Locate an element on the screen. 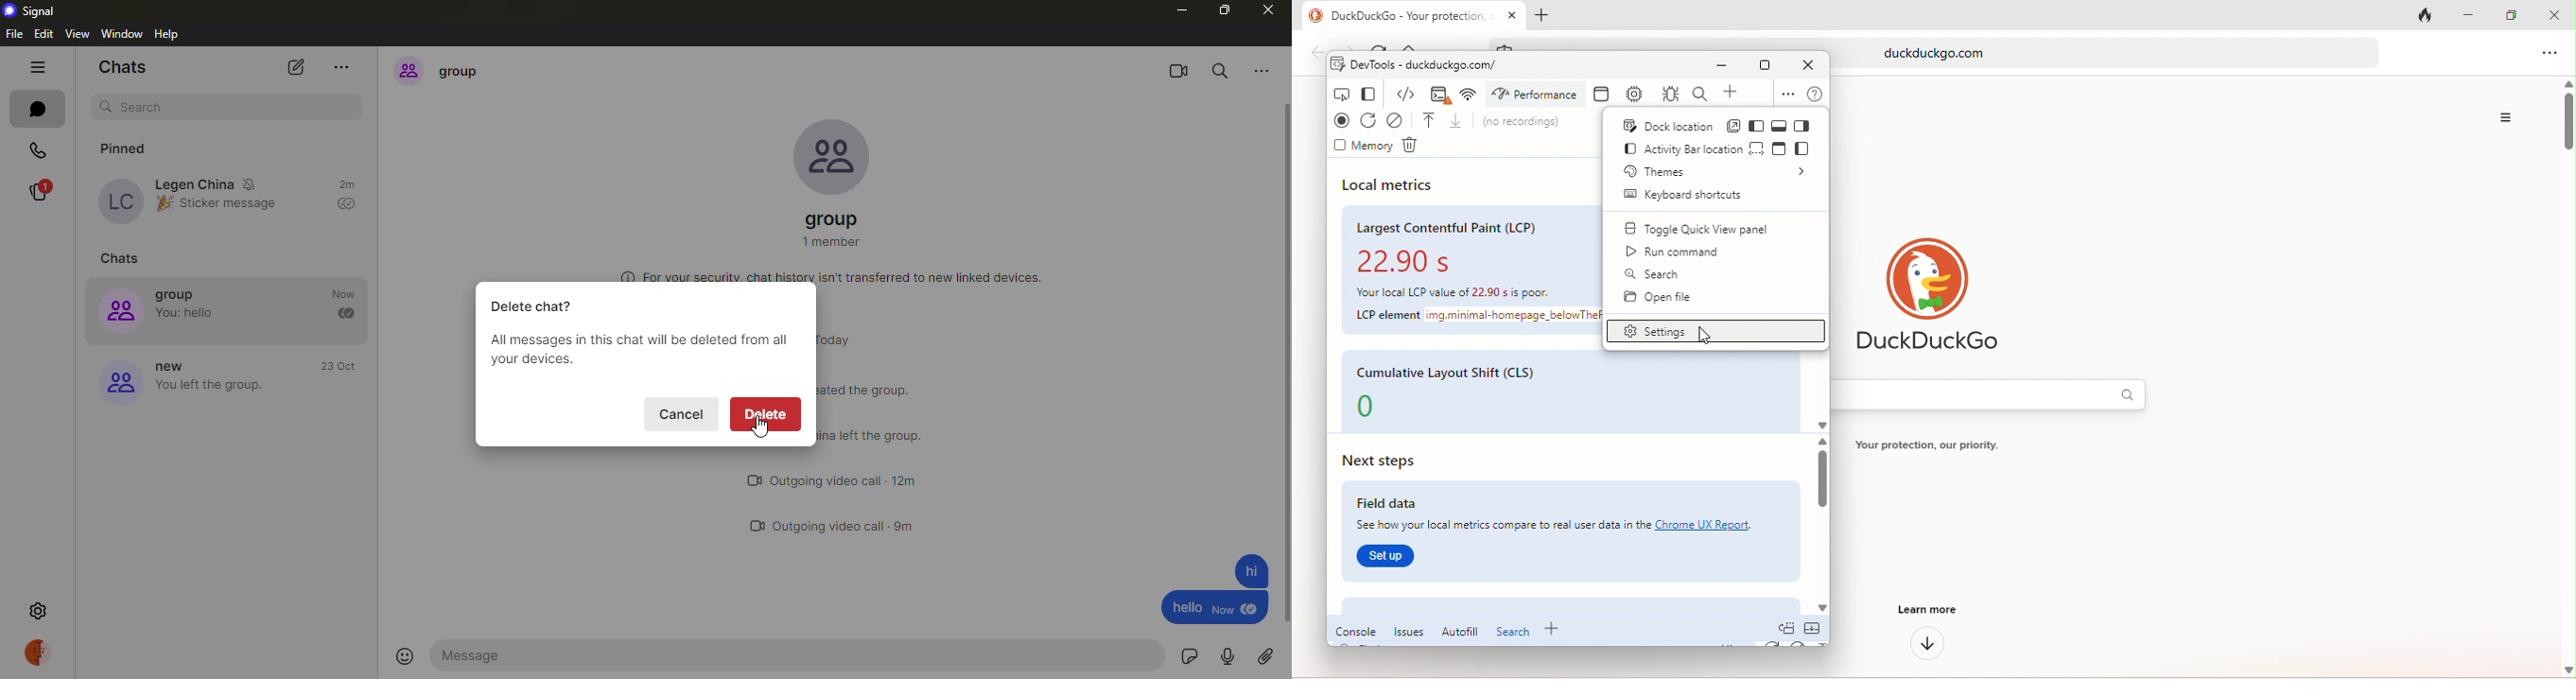  element is located at coordinates (1405, 91).